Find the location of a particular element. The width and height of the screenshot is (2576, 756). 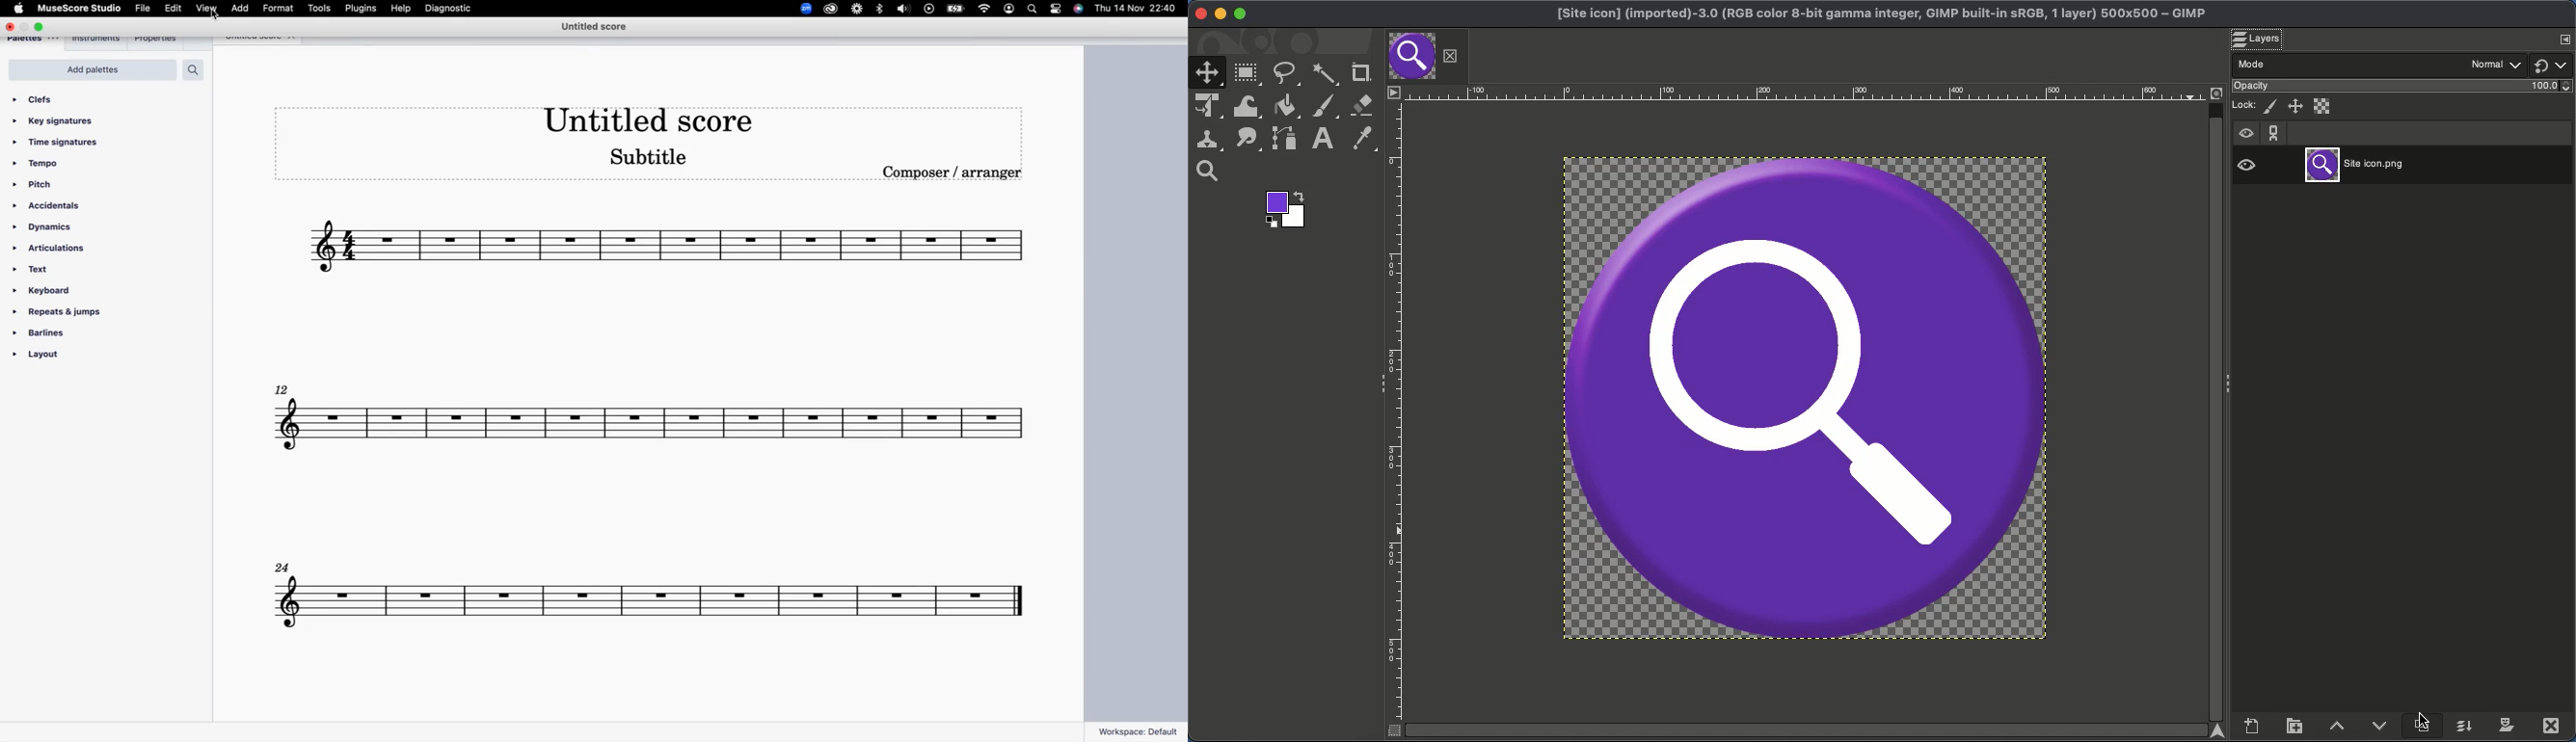

Scroll is located at coordinates (1809, 730).